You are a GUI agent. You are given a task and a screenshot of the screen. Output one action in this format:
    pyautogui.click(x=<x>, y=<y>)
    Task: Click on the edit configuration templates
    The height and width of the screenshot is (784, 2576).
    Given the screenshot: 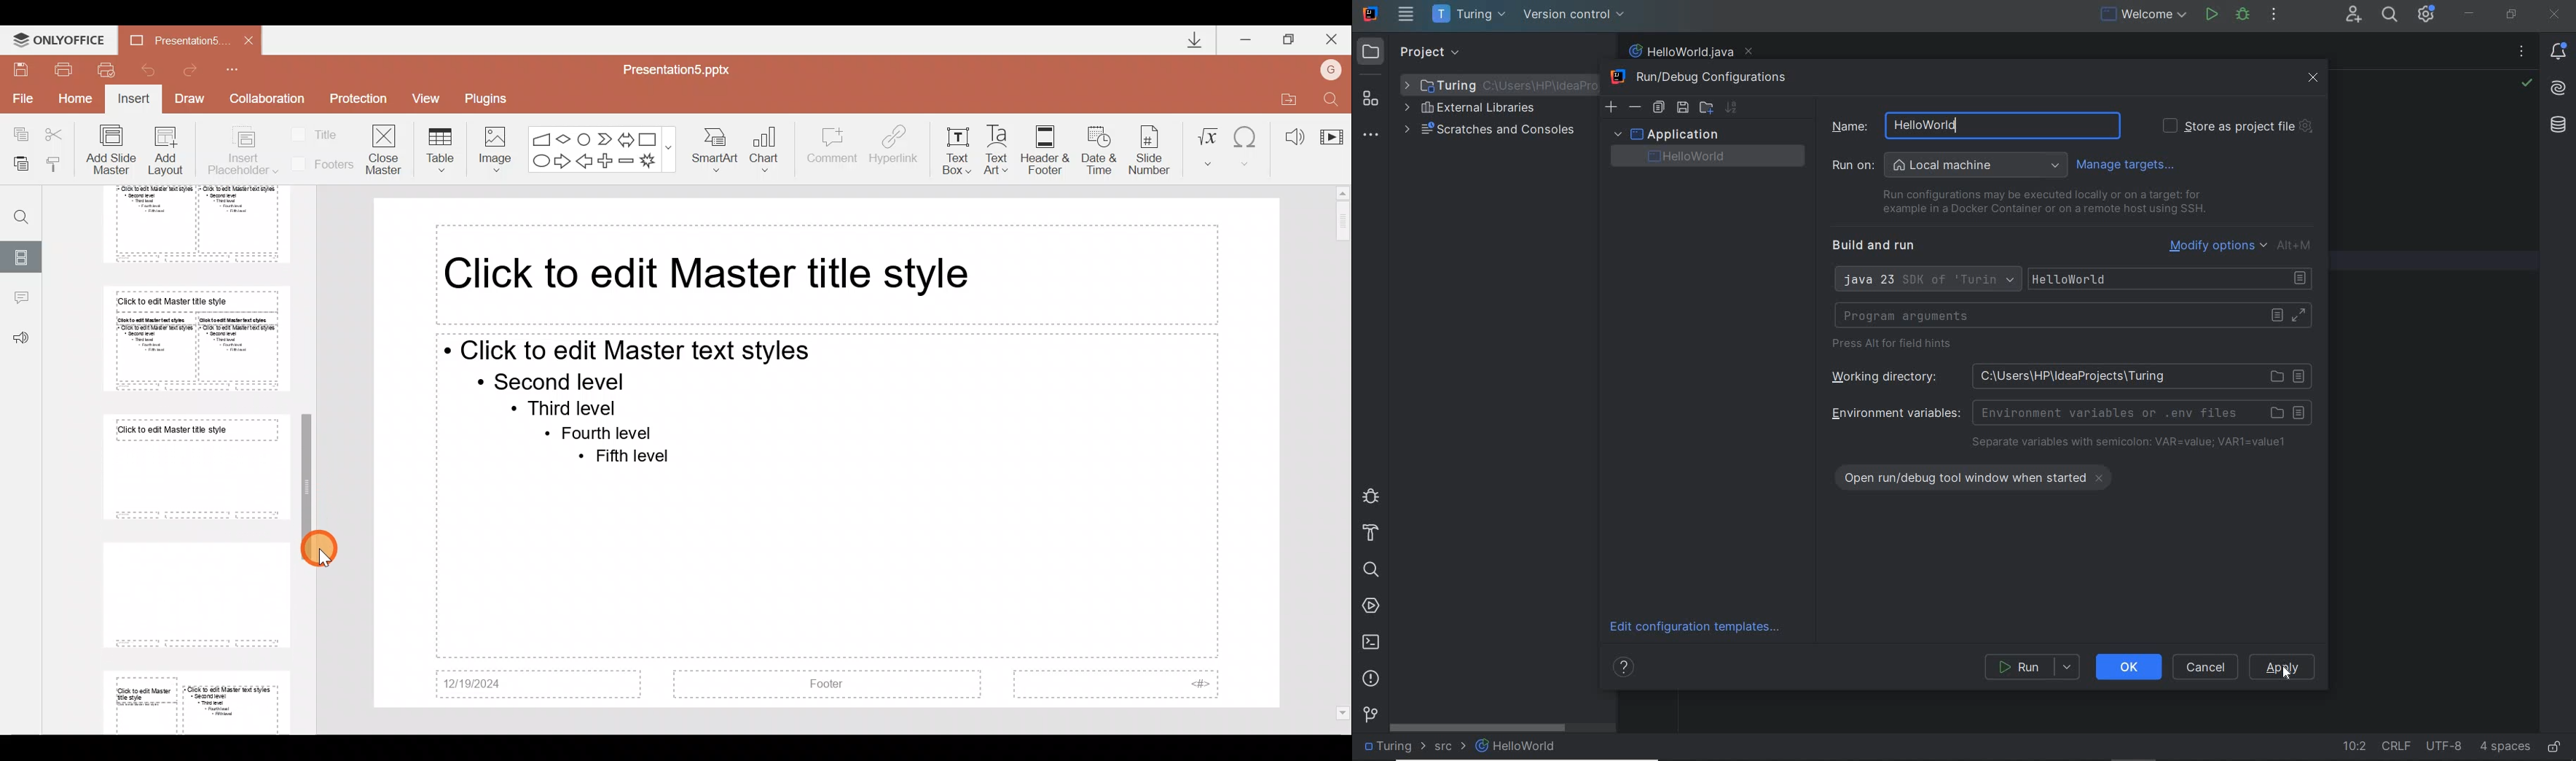 What is the action you would take?
    pyautogui.click(x=1700, y=628)
    